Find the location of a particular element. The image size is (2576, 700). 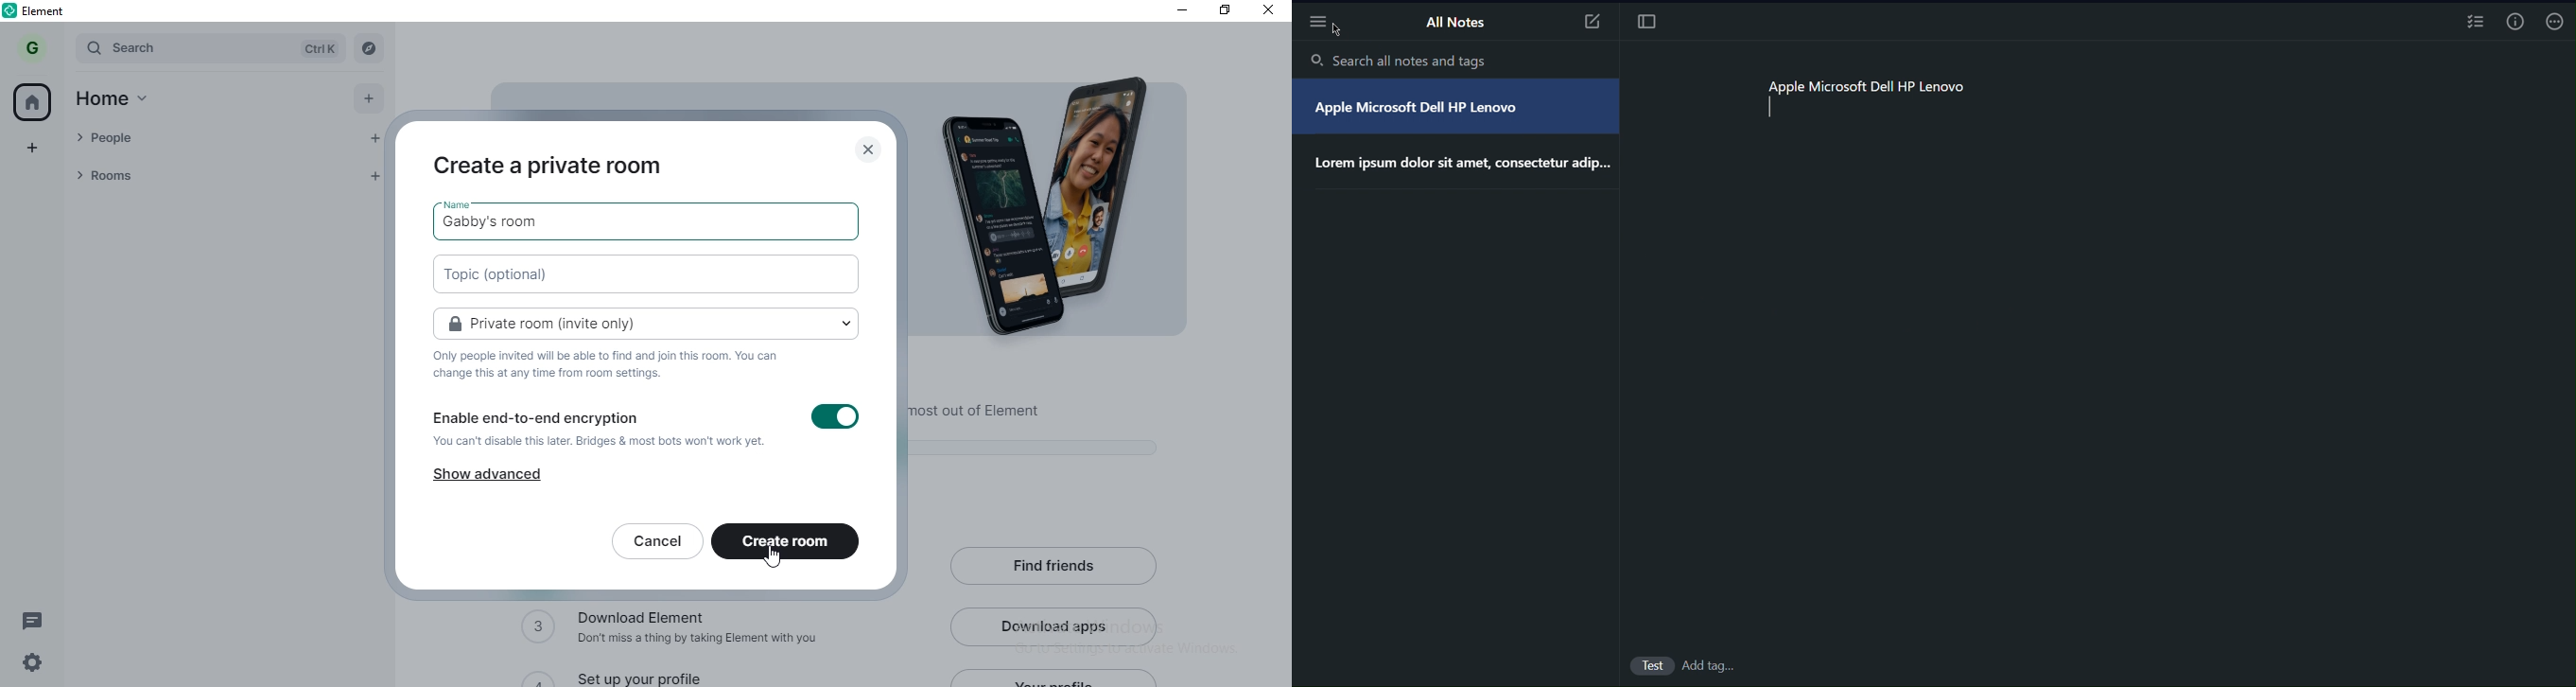

people is located at coordinates (209, 140).